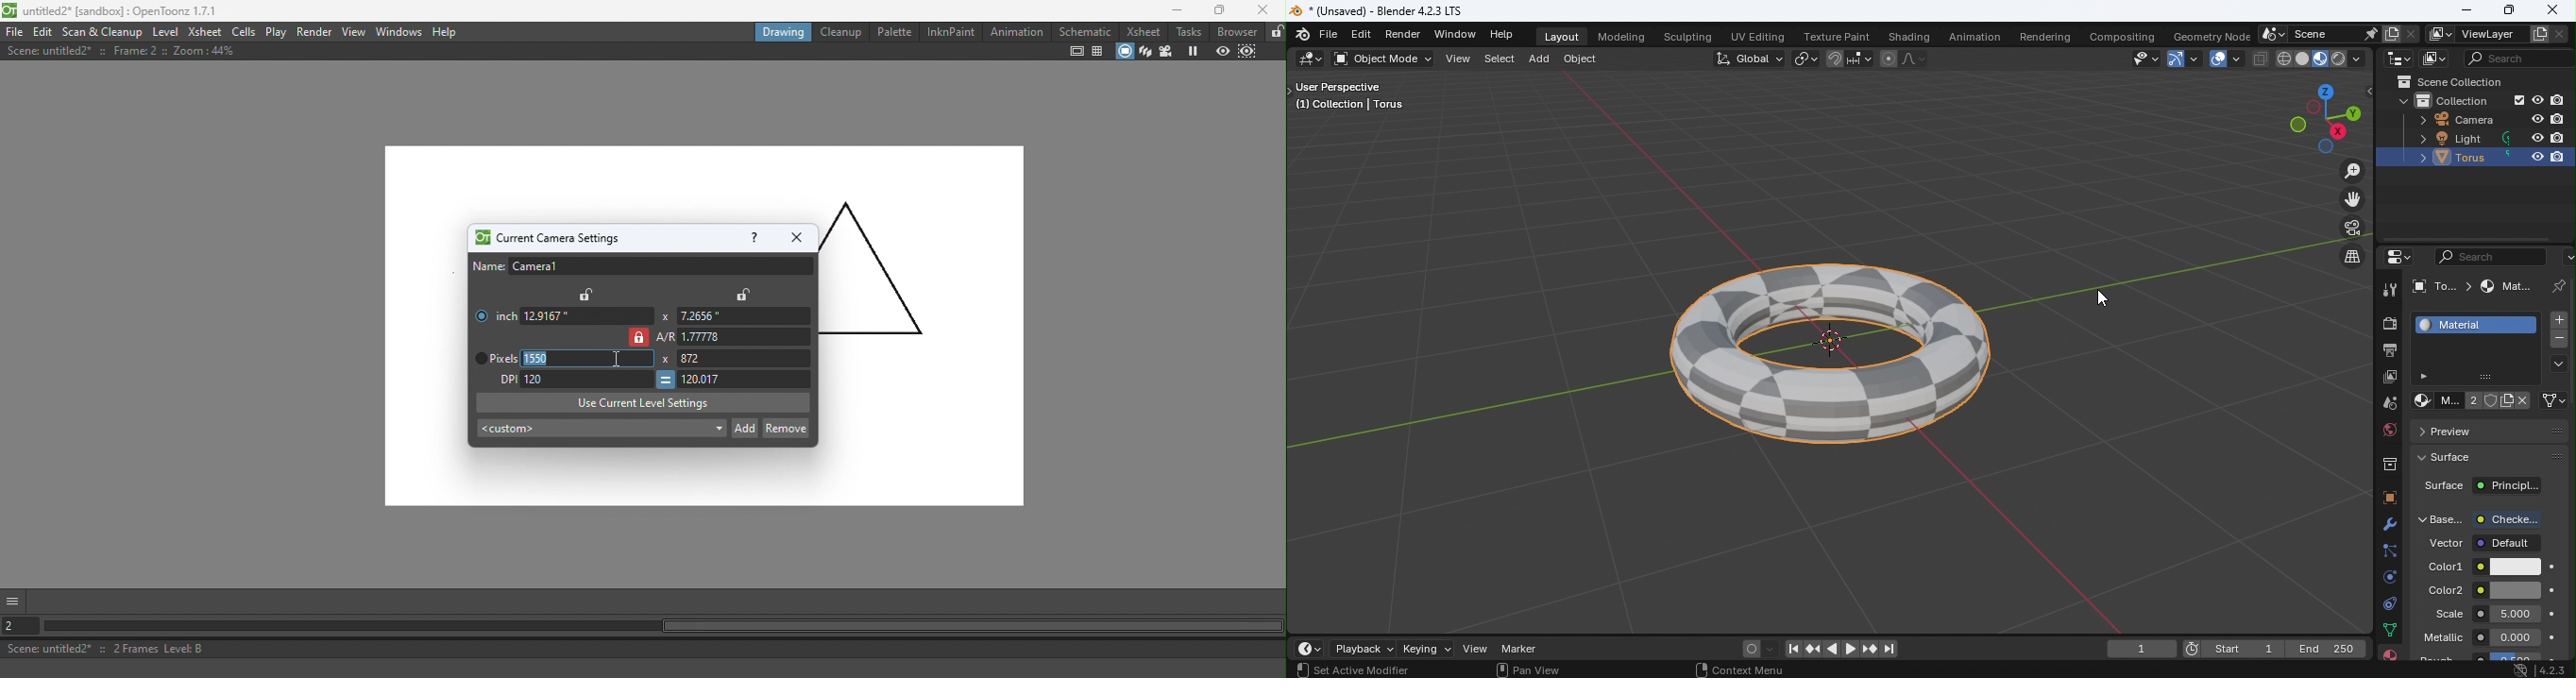 This screenshot has width=2576, height=700. What do you see at coordinates (1142, 31) in the screenshot?
I see `Xsheet` at bounding box center [1142, 31].